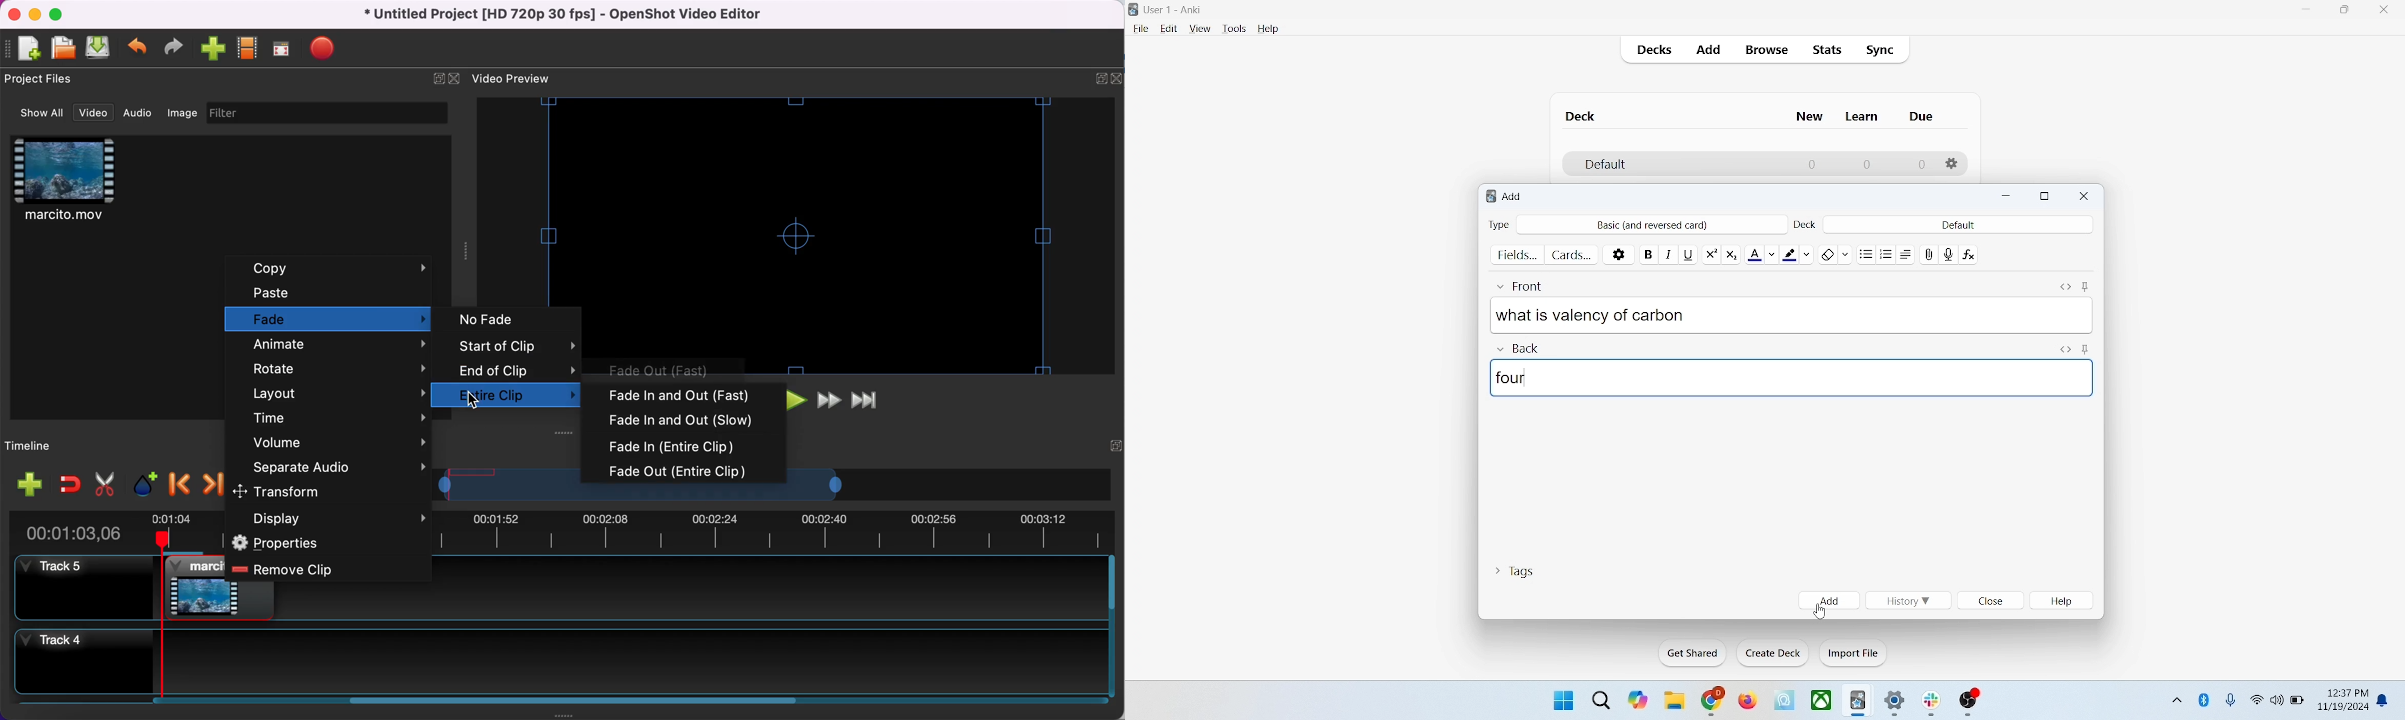  Describe the element at coordinates (1889, 255) in the screenshot. I see `ordered list` at that location.